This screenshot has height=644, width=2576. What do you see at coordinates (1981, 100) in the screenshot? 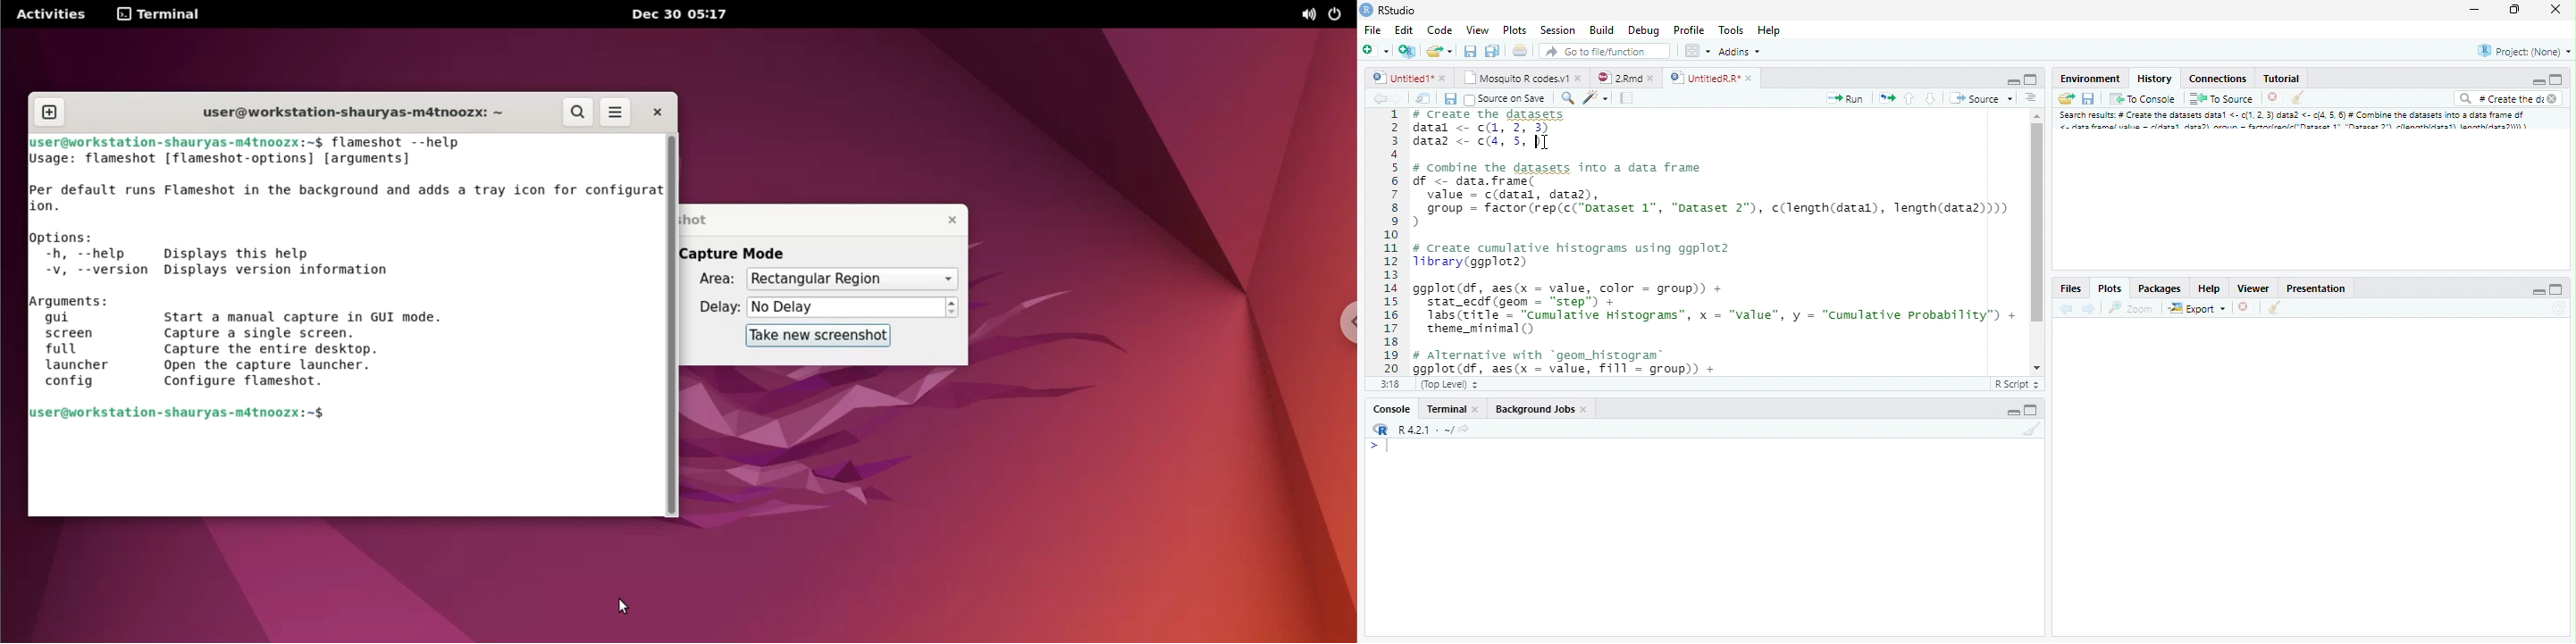
I see `Source` at bounding box center [1981, 100].